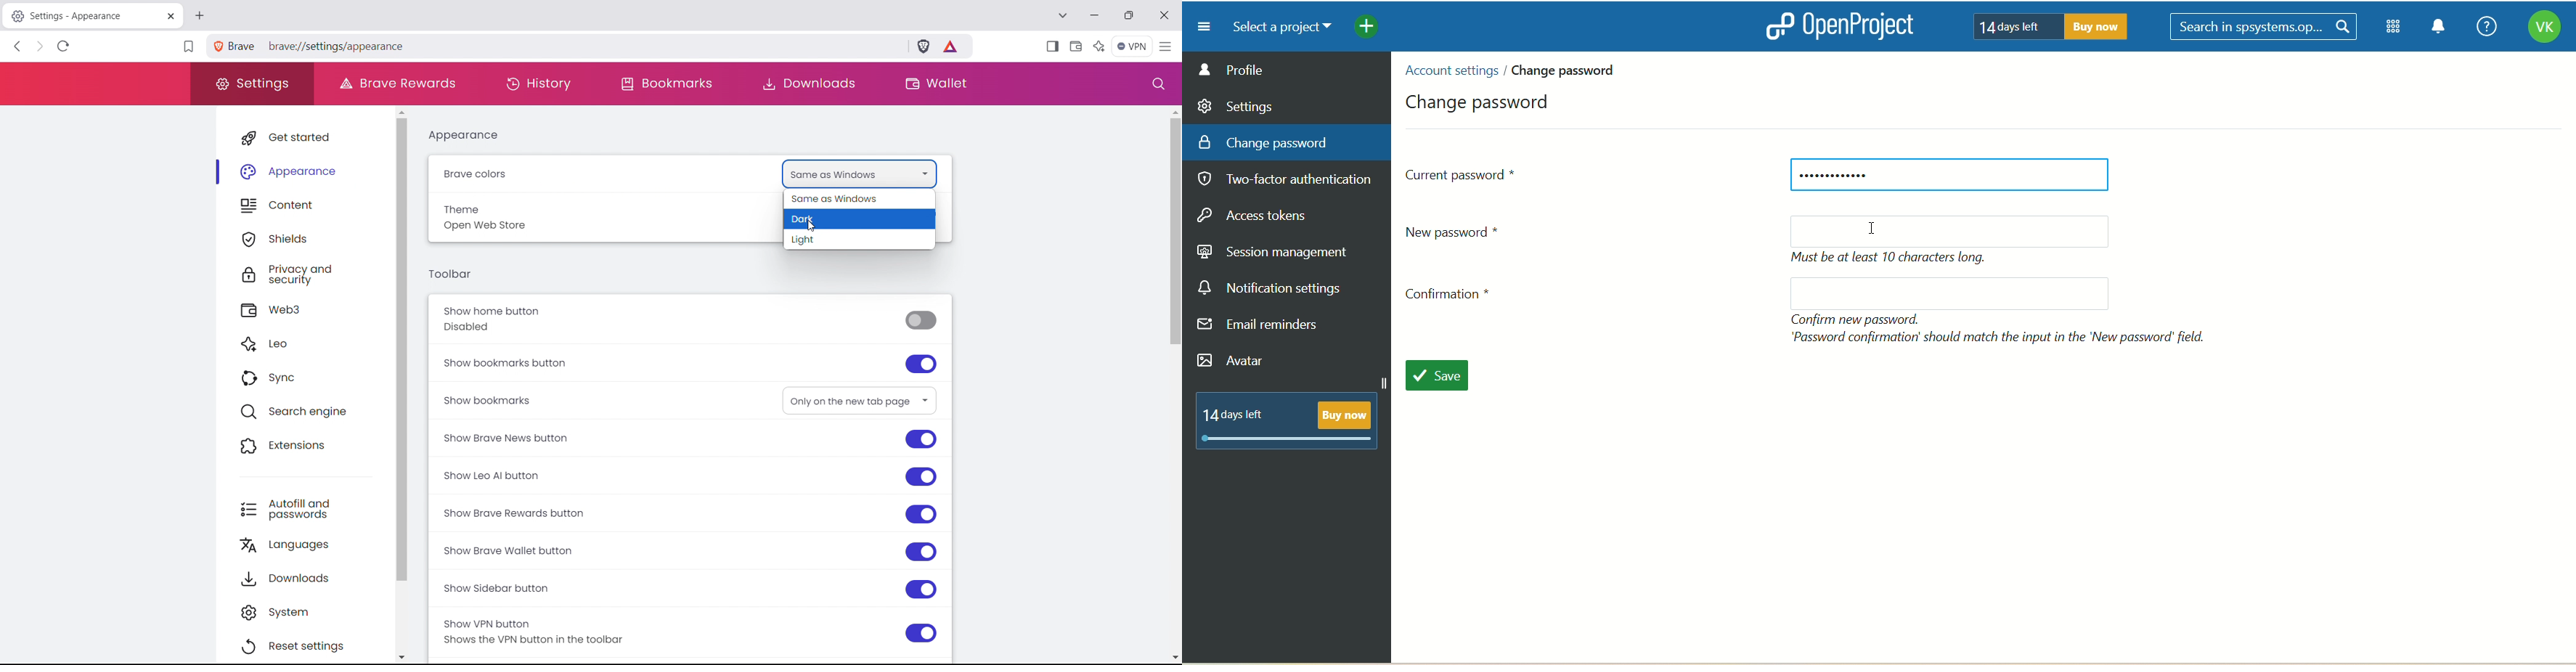 This screenshot has width=2576, height=672. What do you see at coordinates (1450, 70) in the screenshot?
I see `account settings` at bounding box center [1450, 70].